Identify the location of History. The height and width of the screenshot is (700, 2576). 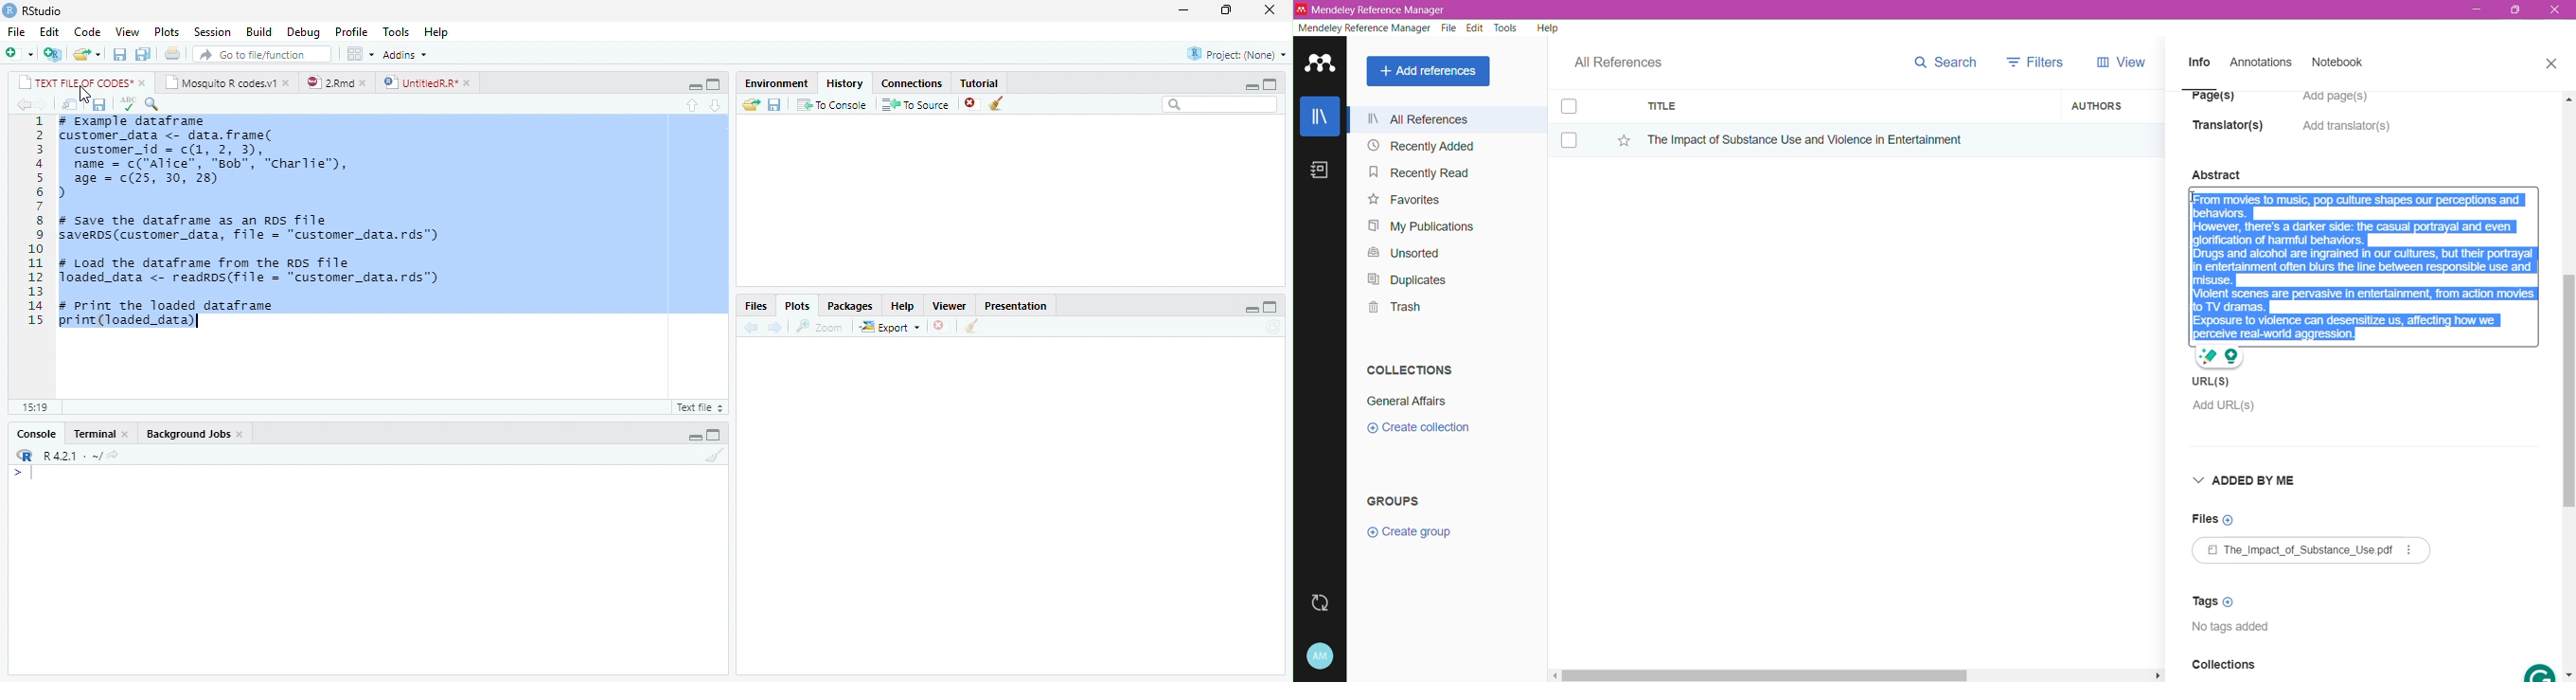
(844, 82).